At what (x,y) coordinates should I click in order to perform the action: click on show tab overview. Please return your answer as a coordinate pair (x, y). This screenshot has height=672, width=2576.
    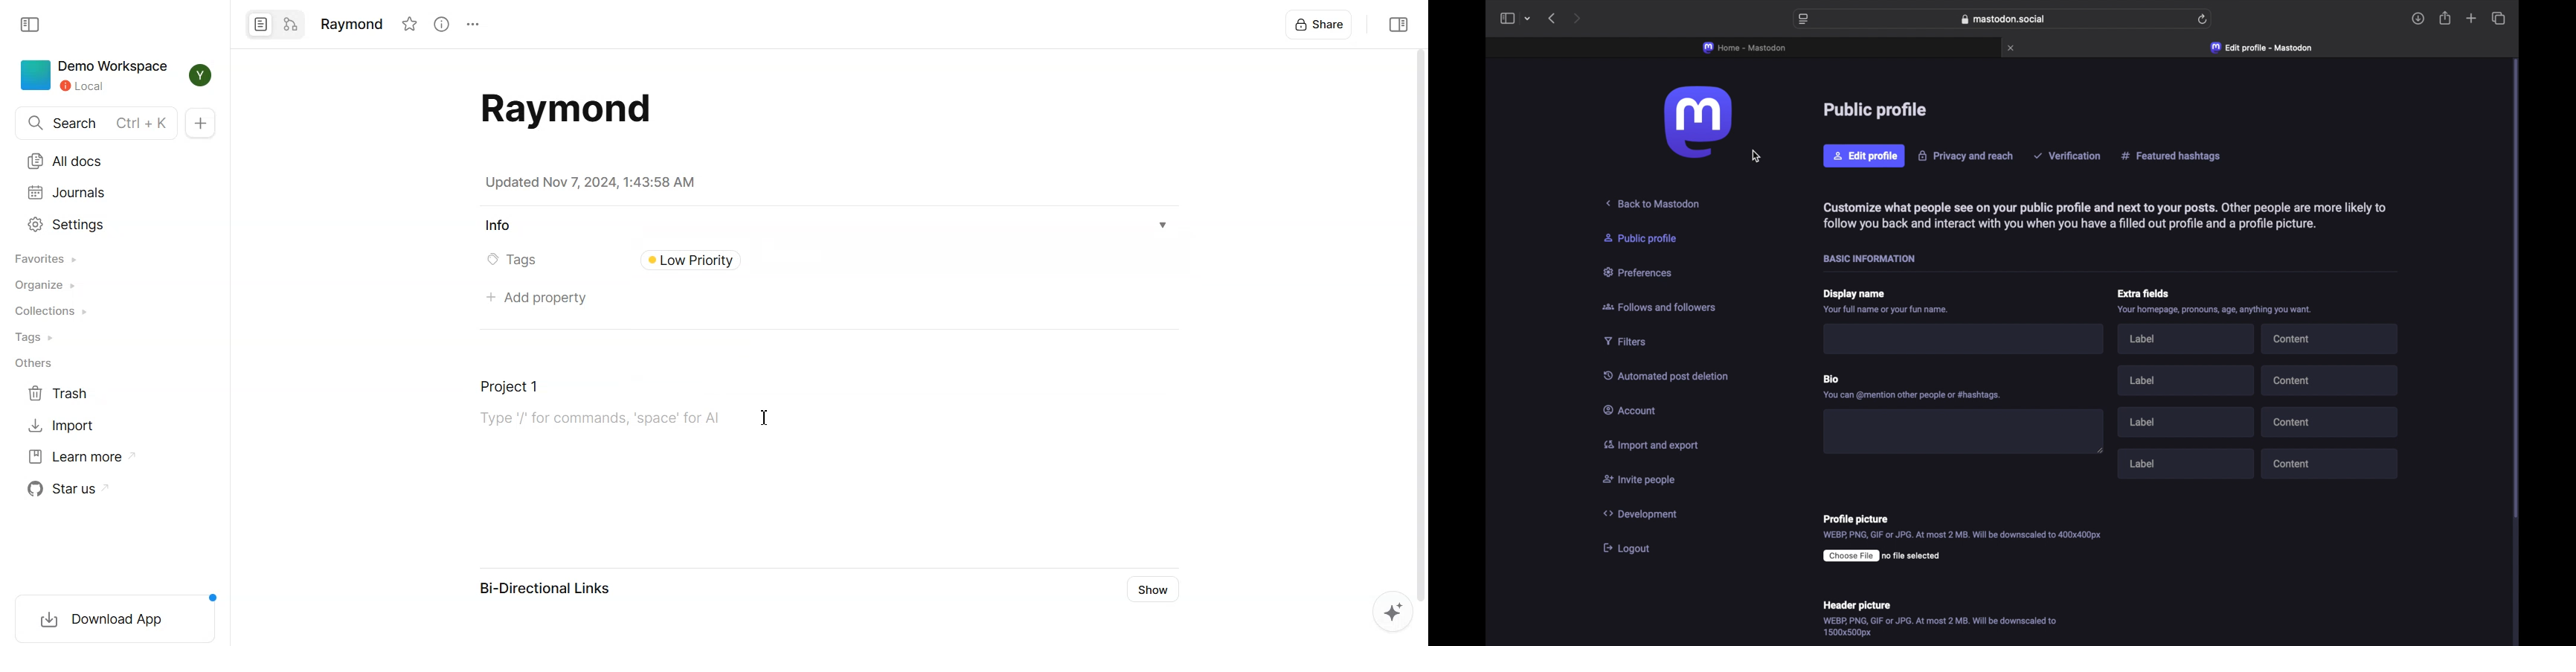
    Looking at the image, I should click on (2498, 18).